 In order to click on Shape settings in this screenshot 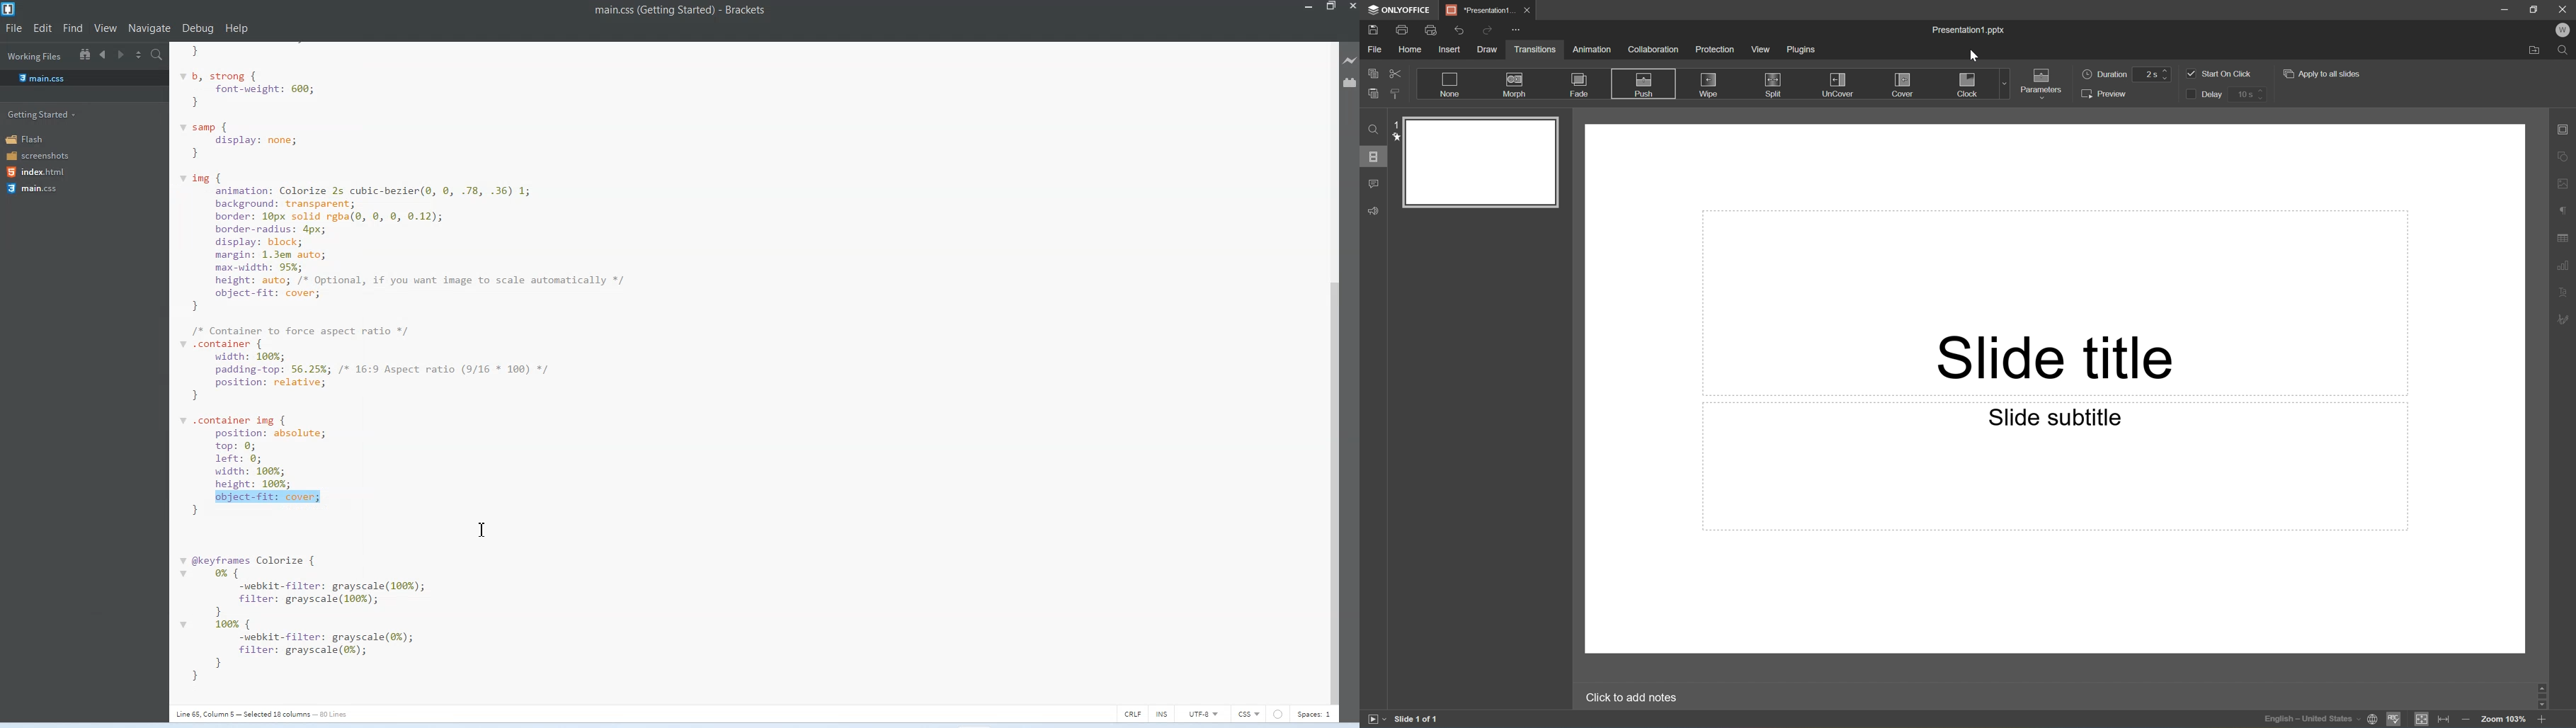, I will do `click(2565, 156)`.